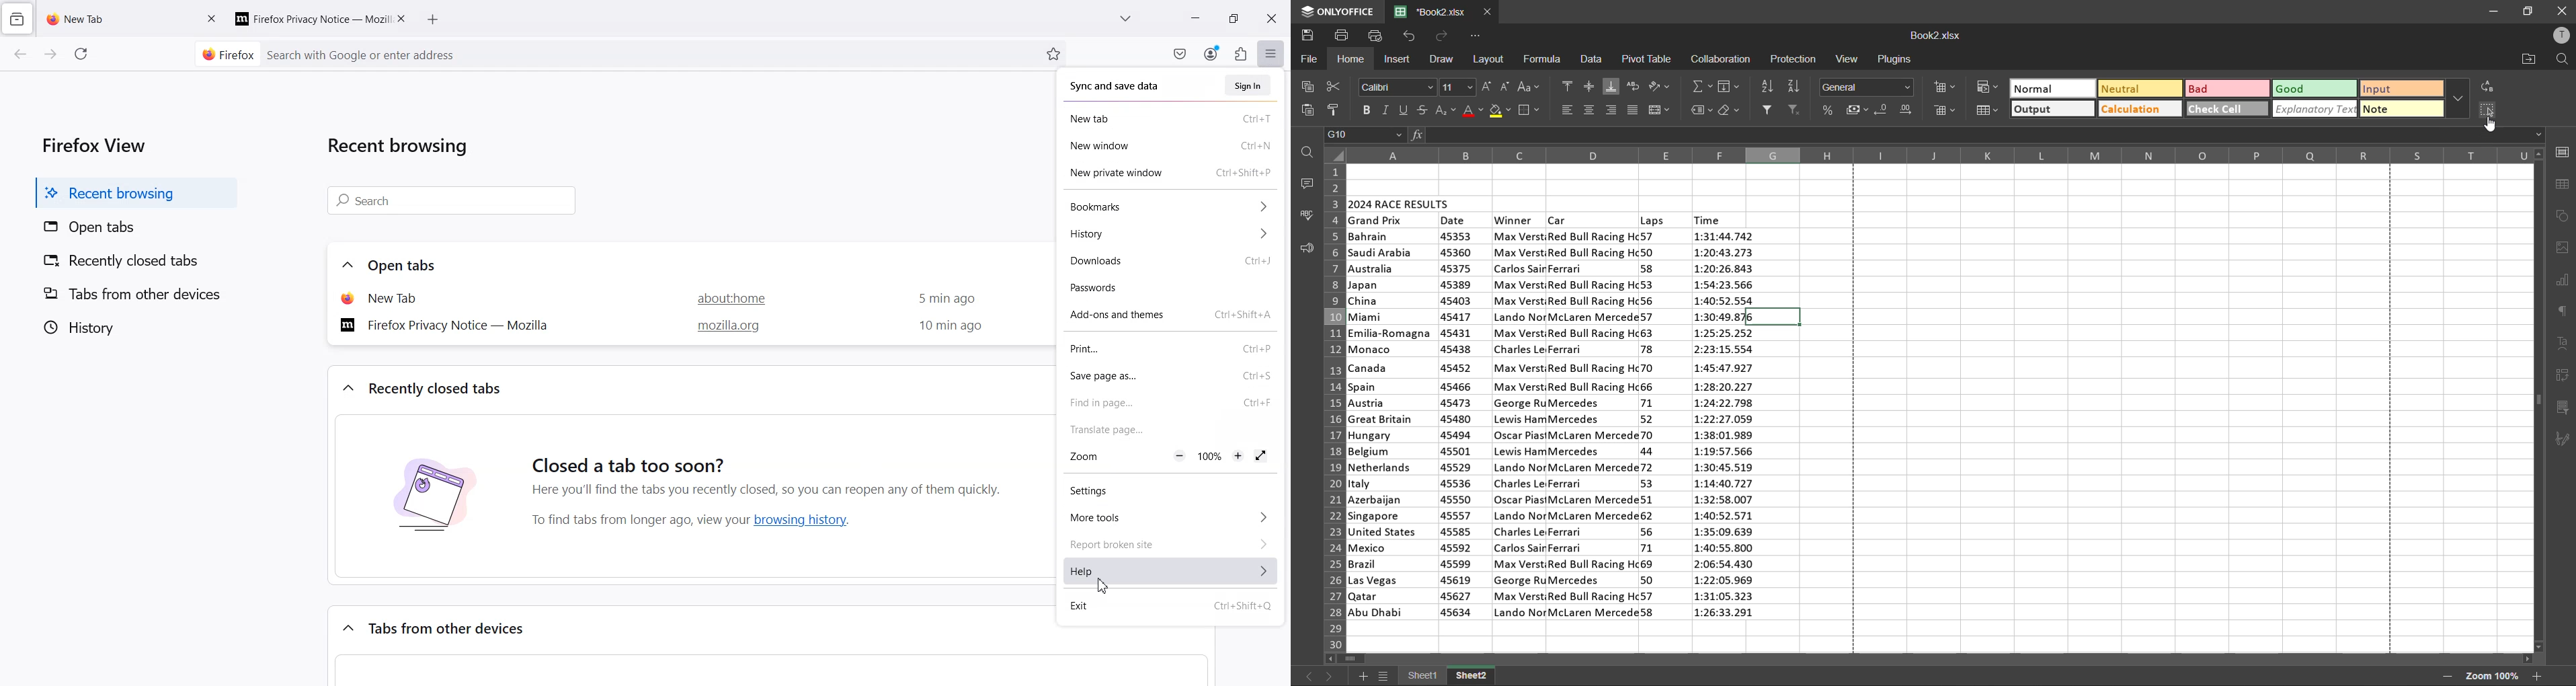  Describe the element at coordinates (1946, 111) in the screenshot. I see `delete cells` at that location.